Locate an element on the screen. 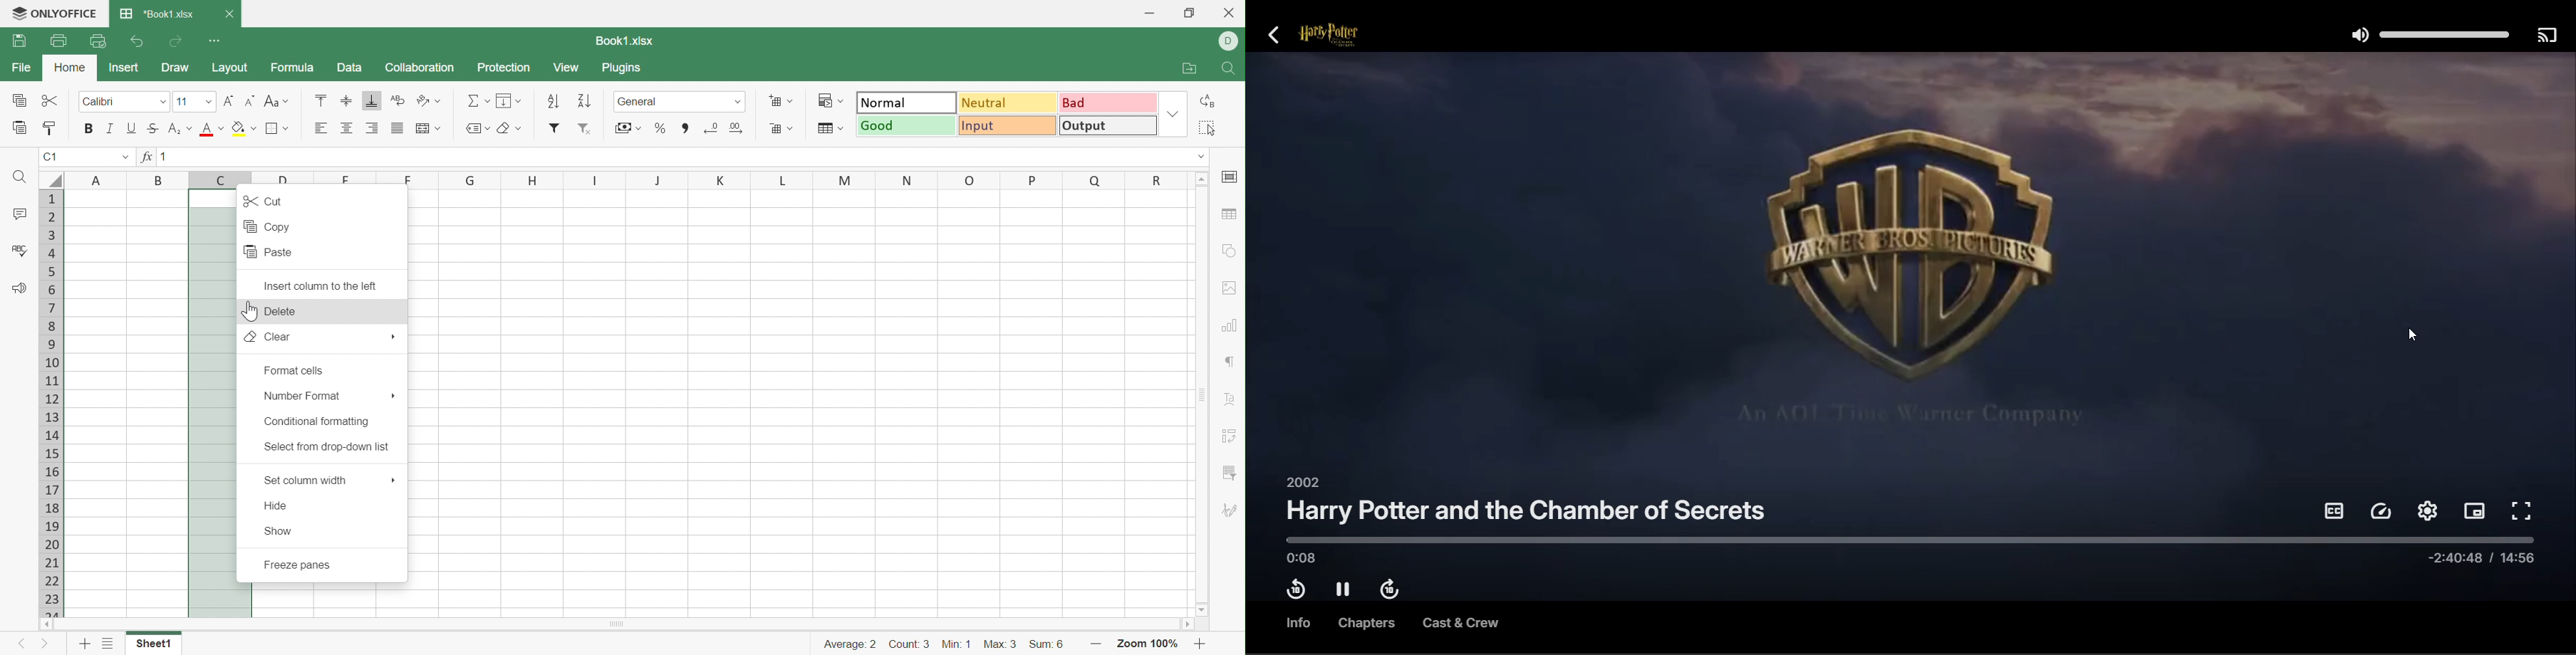  Underline is located at coordinates (131, 129).